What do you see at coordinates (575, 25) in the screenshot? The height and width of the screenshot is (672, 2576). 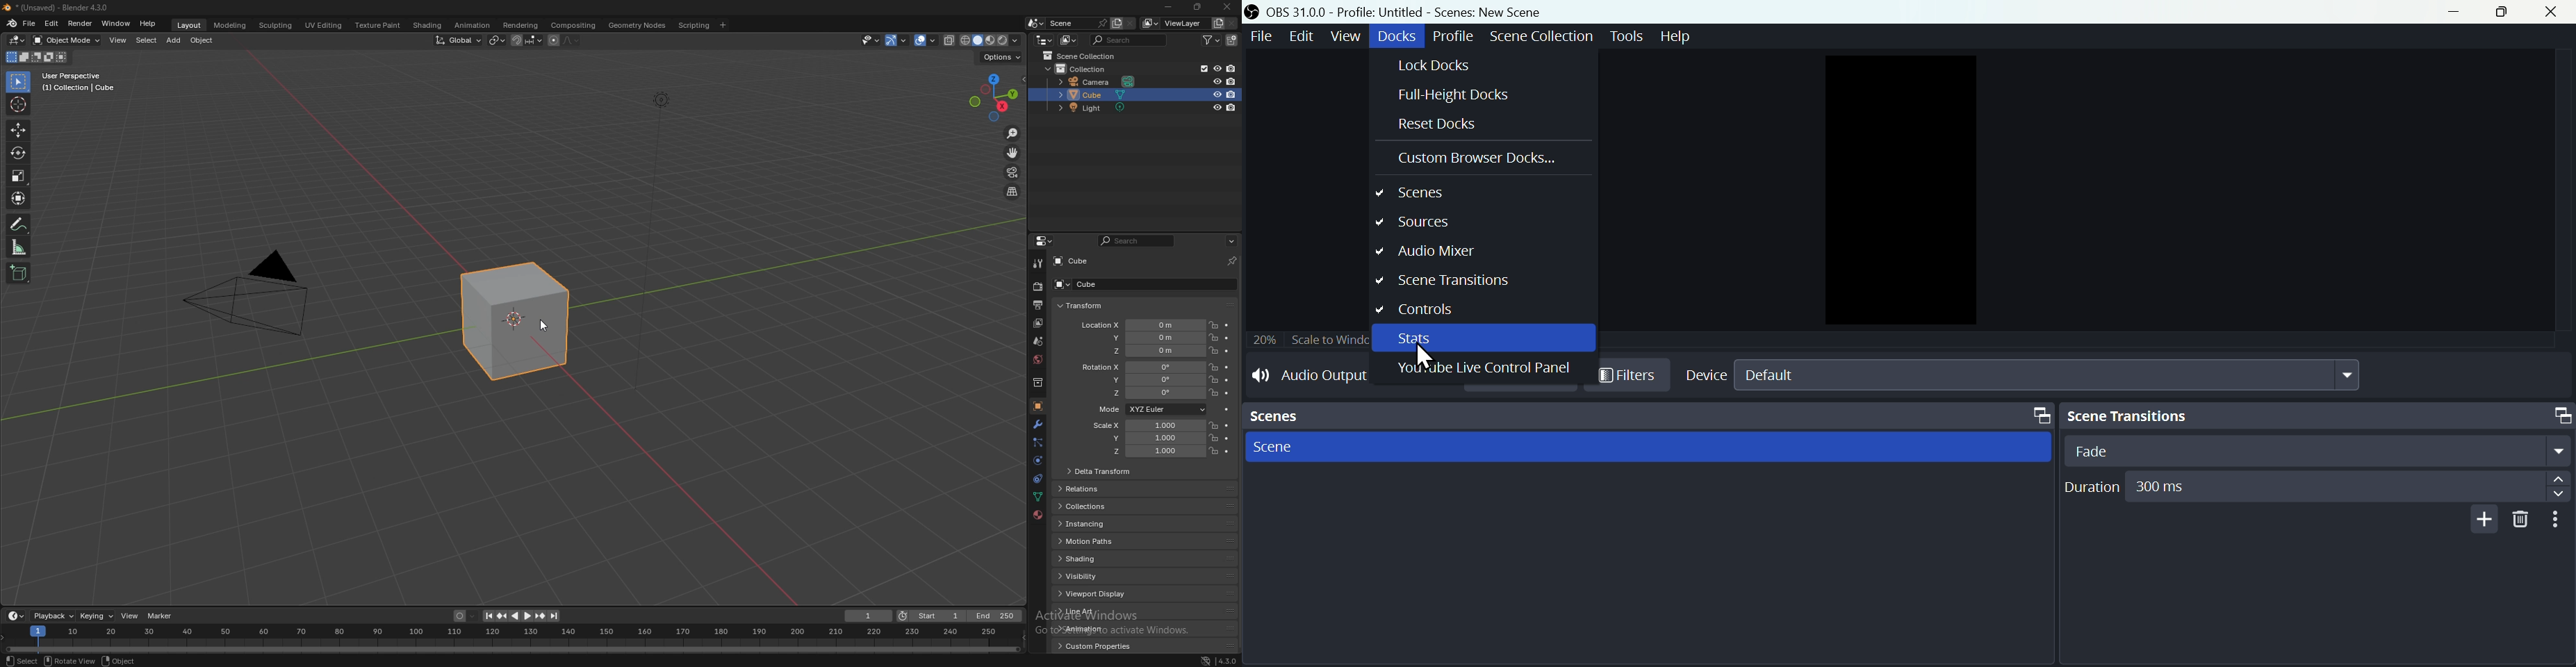 I see `compositing` at bounding box center [575, 25].